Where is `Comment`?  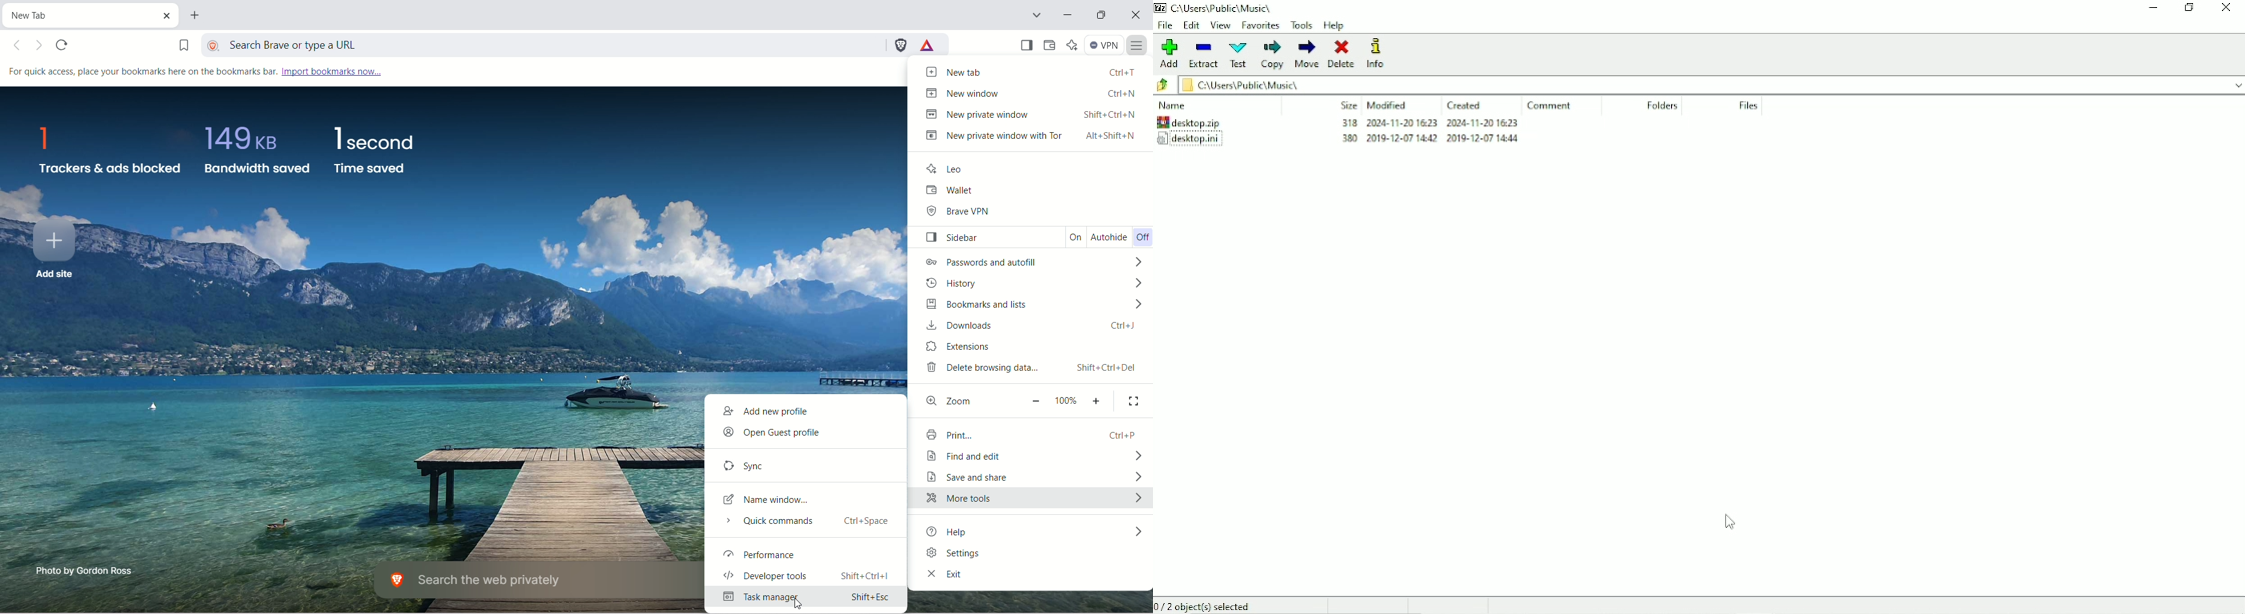 Comment is located at coordinates (1553, 106).